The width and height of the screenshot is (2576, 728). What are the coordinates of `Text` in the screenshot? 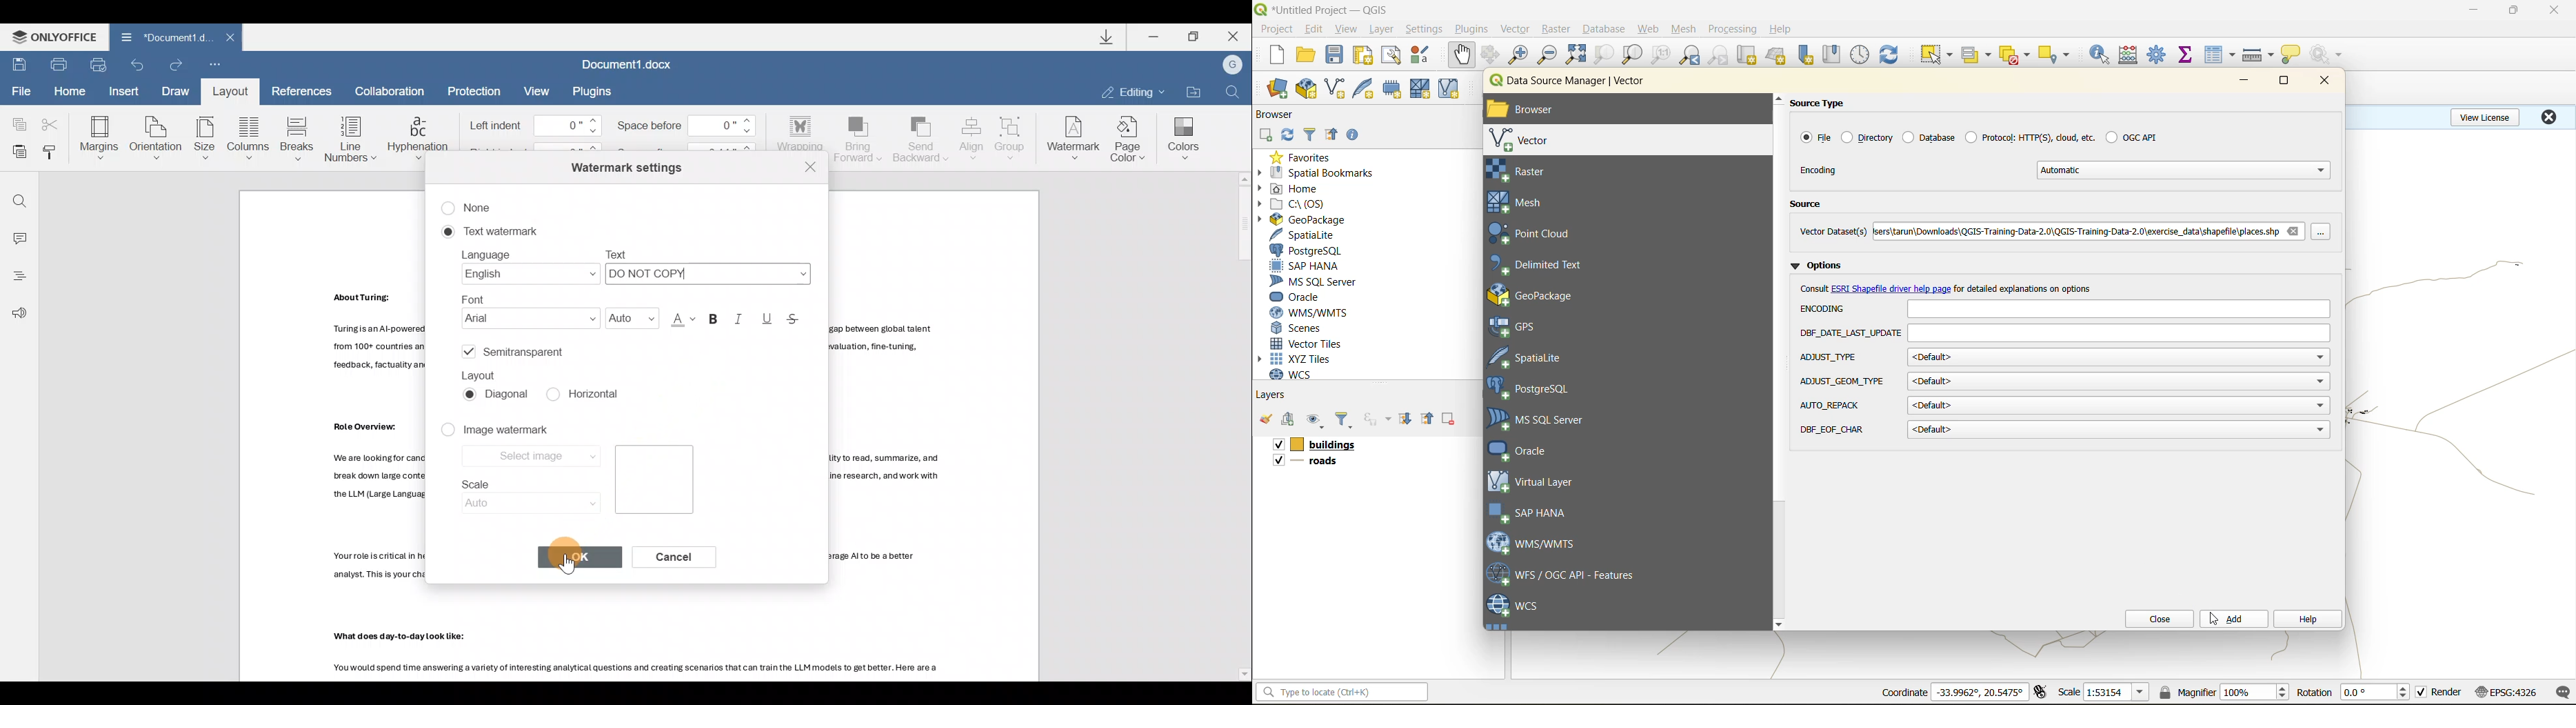 It's located at (714, 266).